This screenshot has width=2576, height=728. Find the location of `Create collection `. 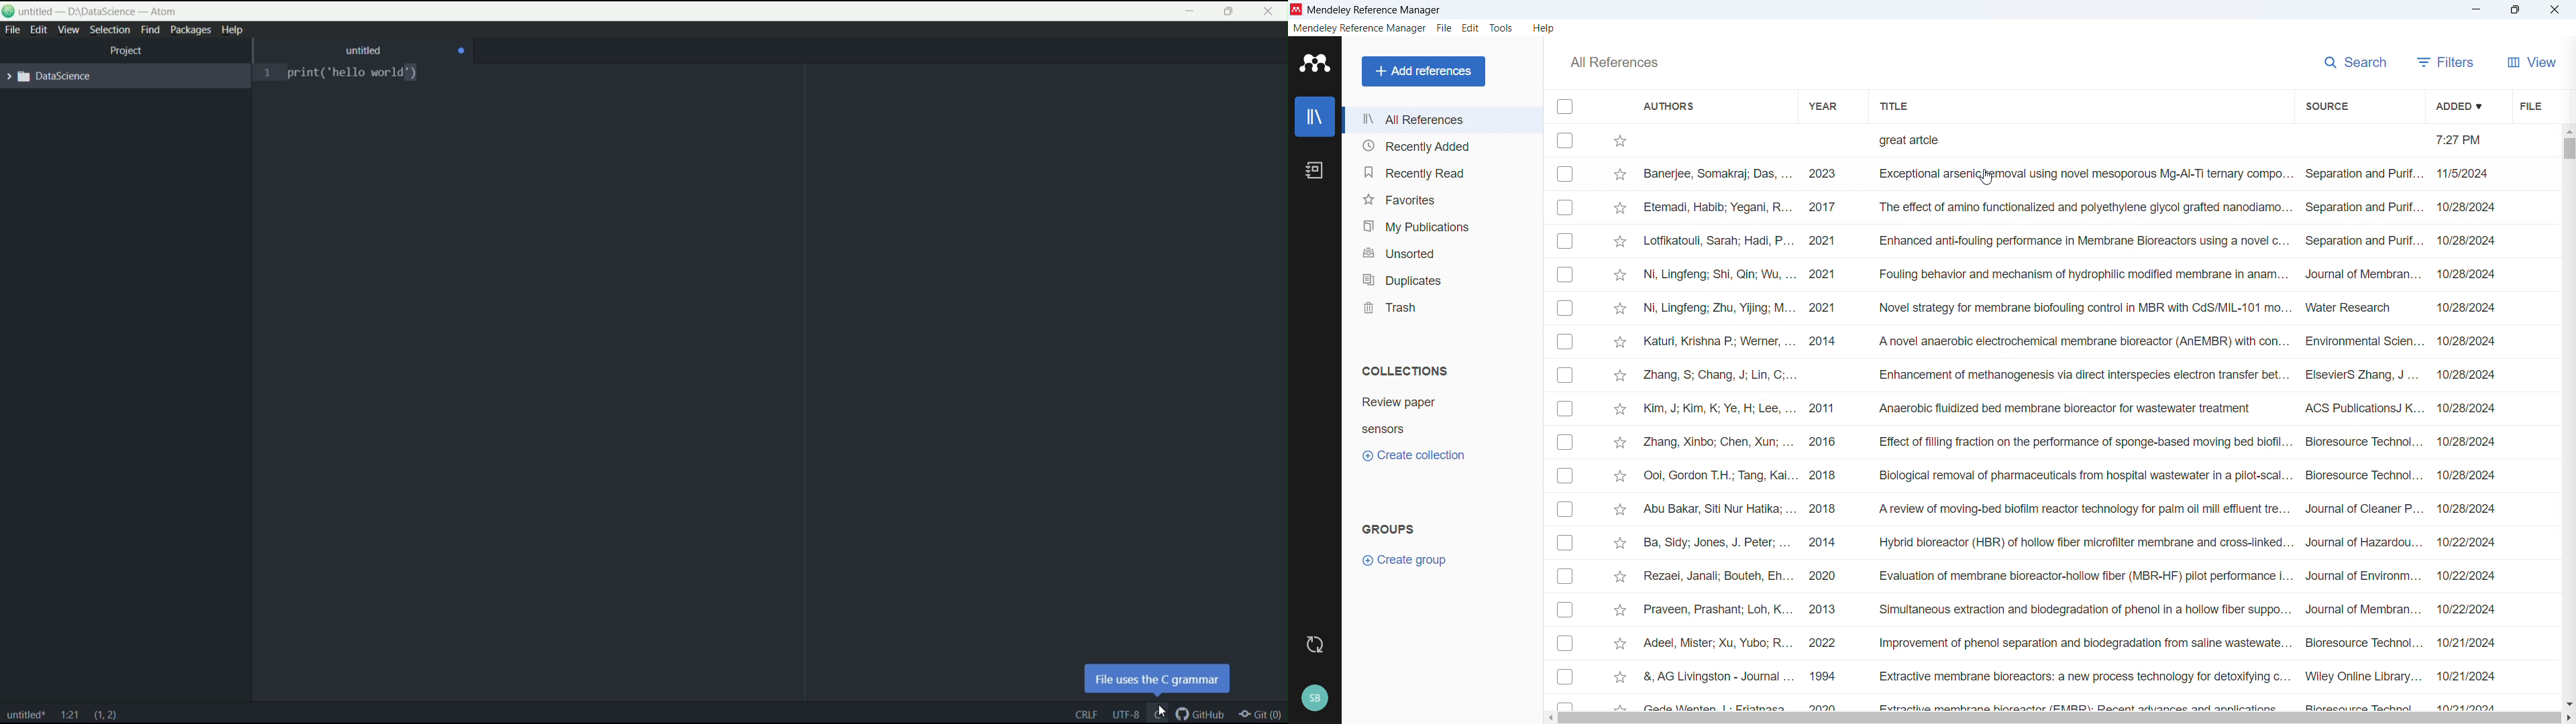

Create collection  is located at coordinates (1413, 455).